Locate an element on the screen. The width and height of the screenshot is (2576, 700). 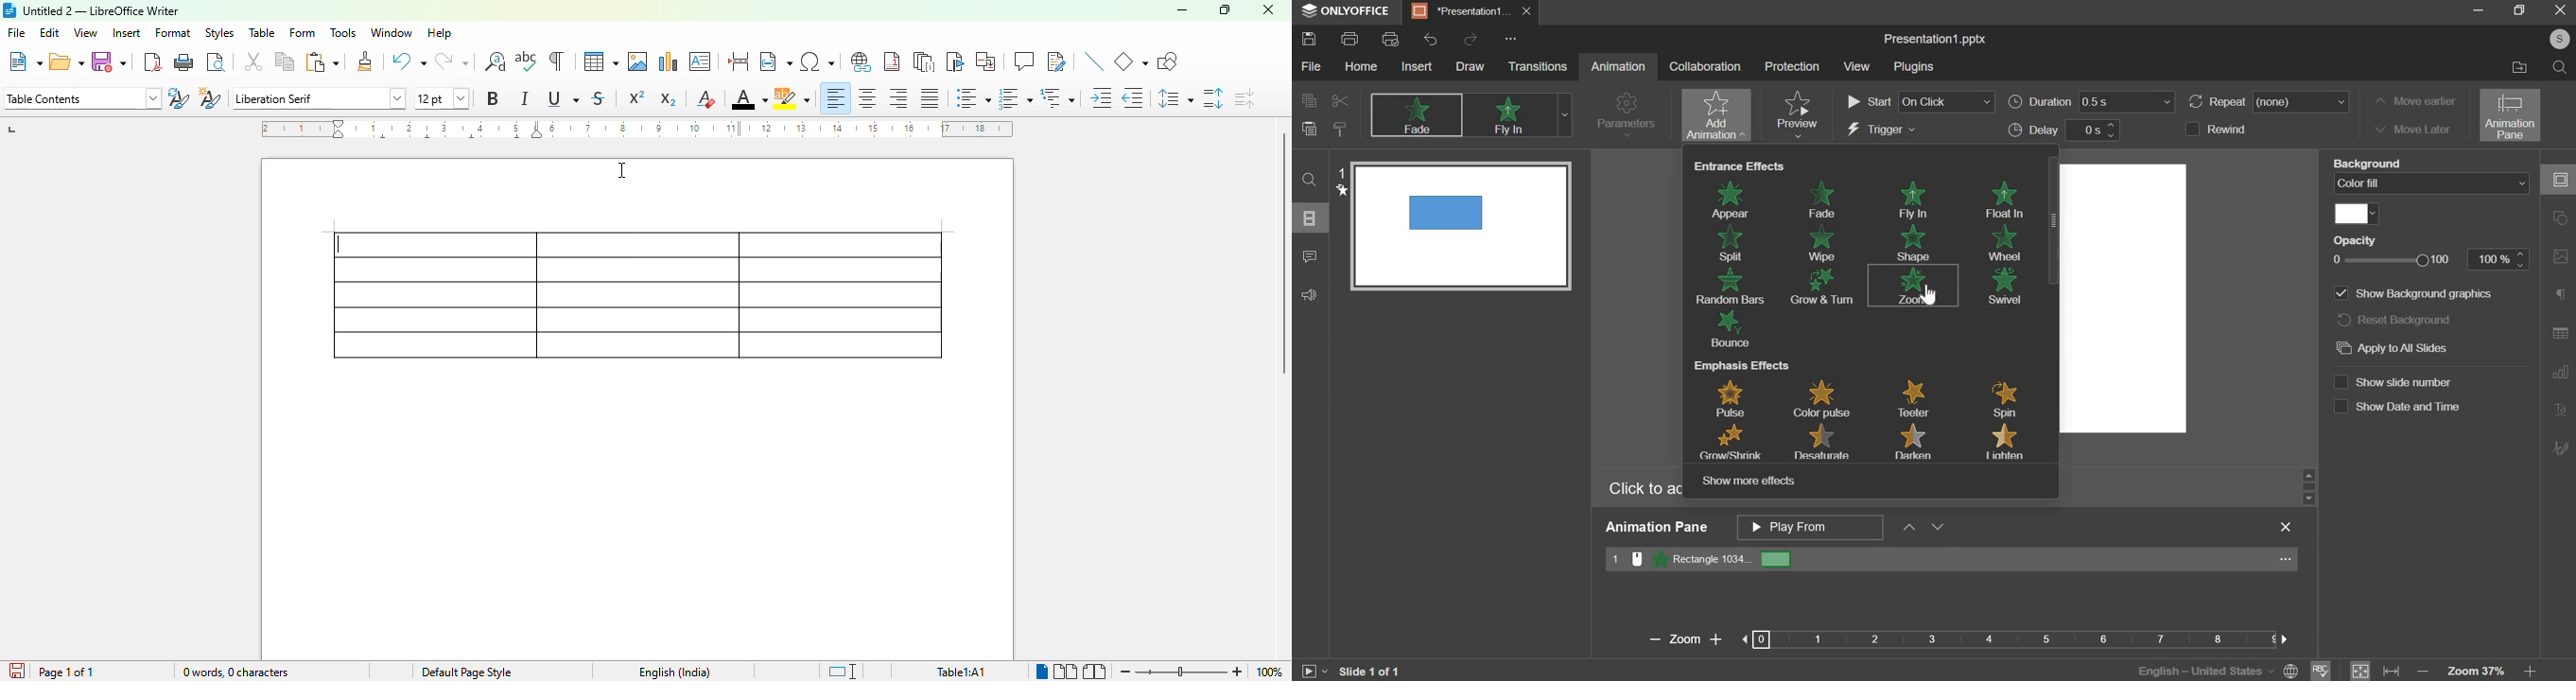
minimize is located at coordinates (2476, 11).